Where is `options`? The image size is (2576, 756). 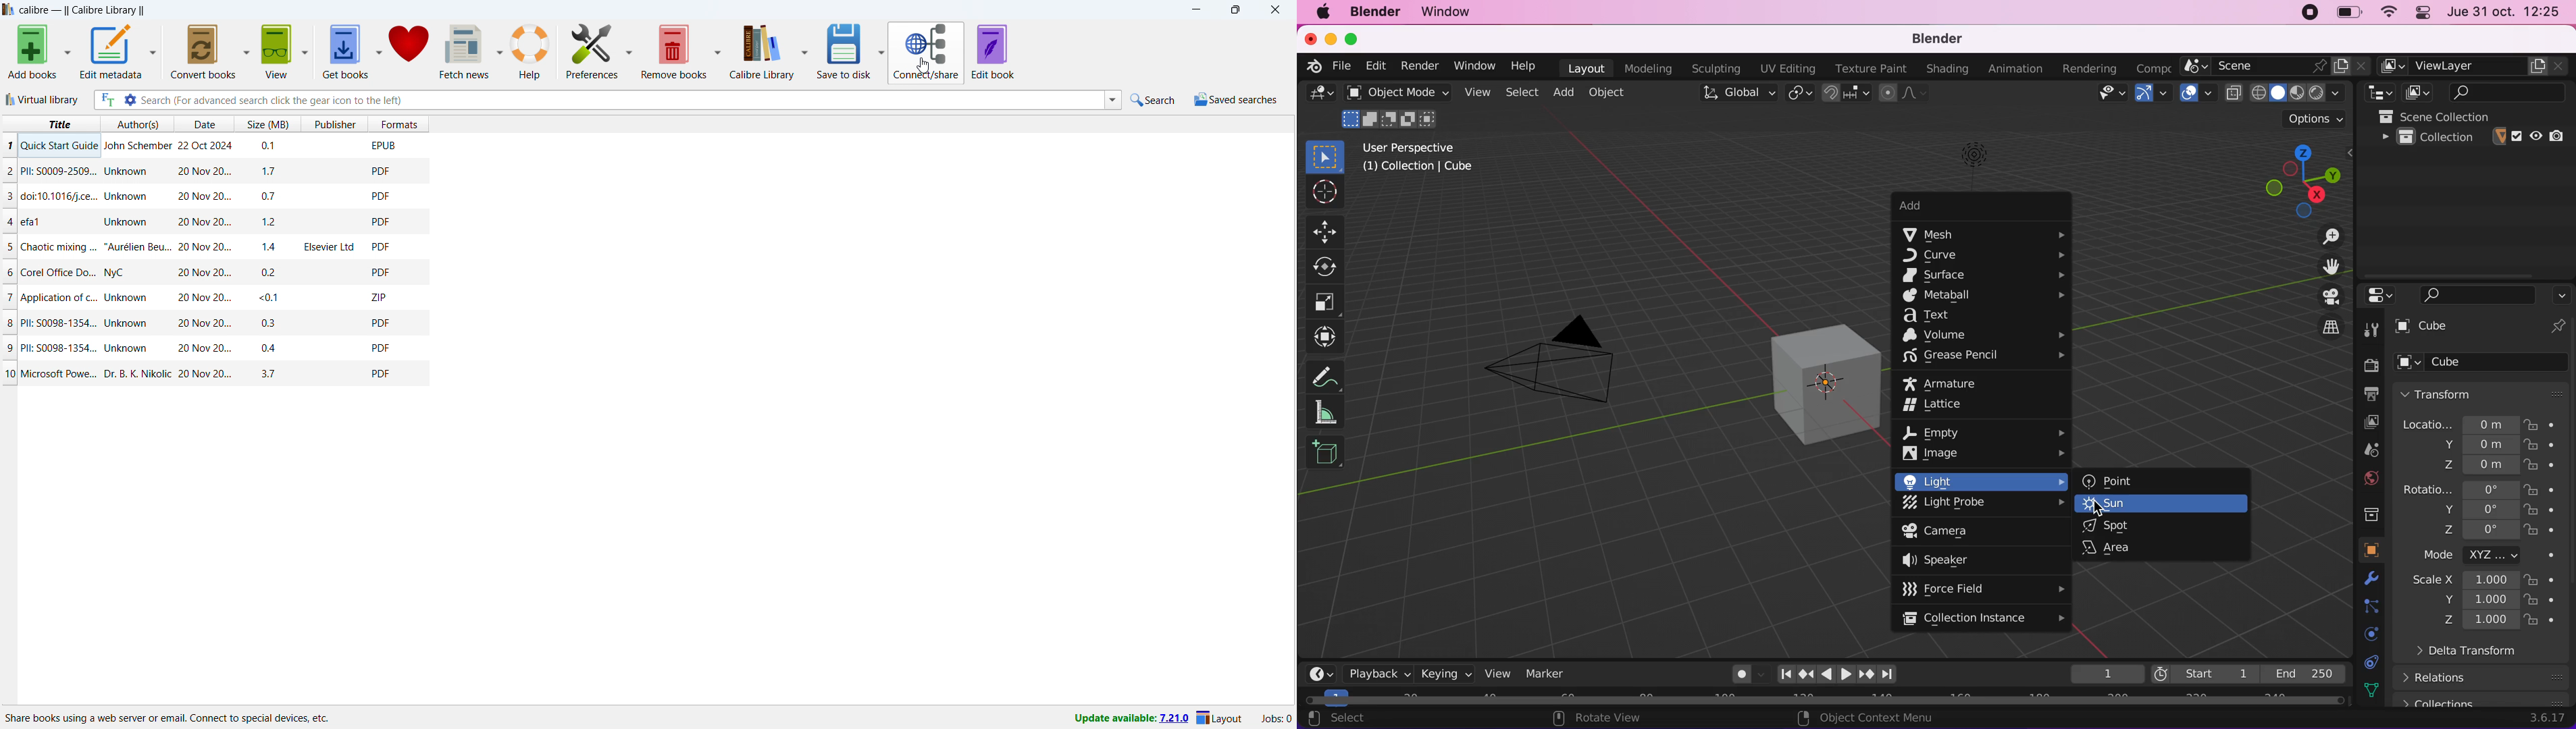
options is located at coordinates (2316, 118).